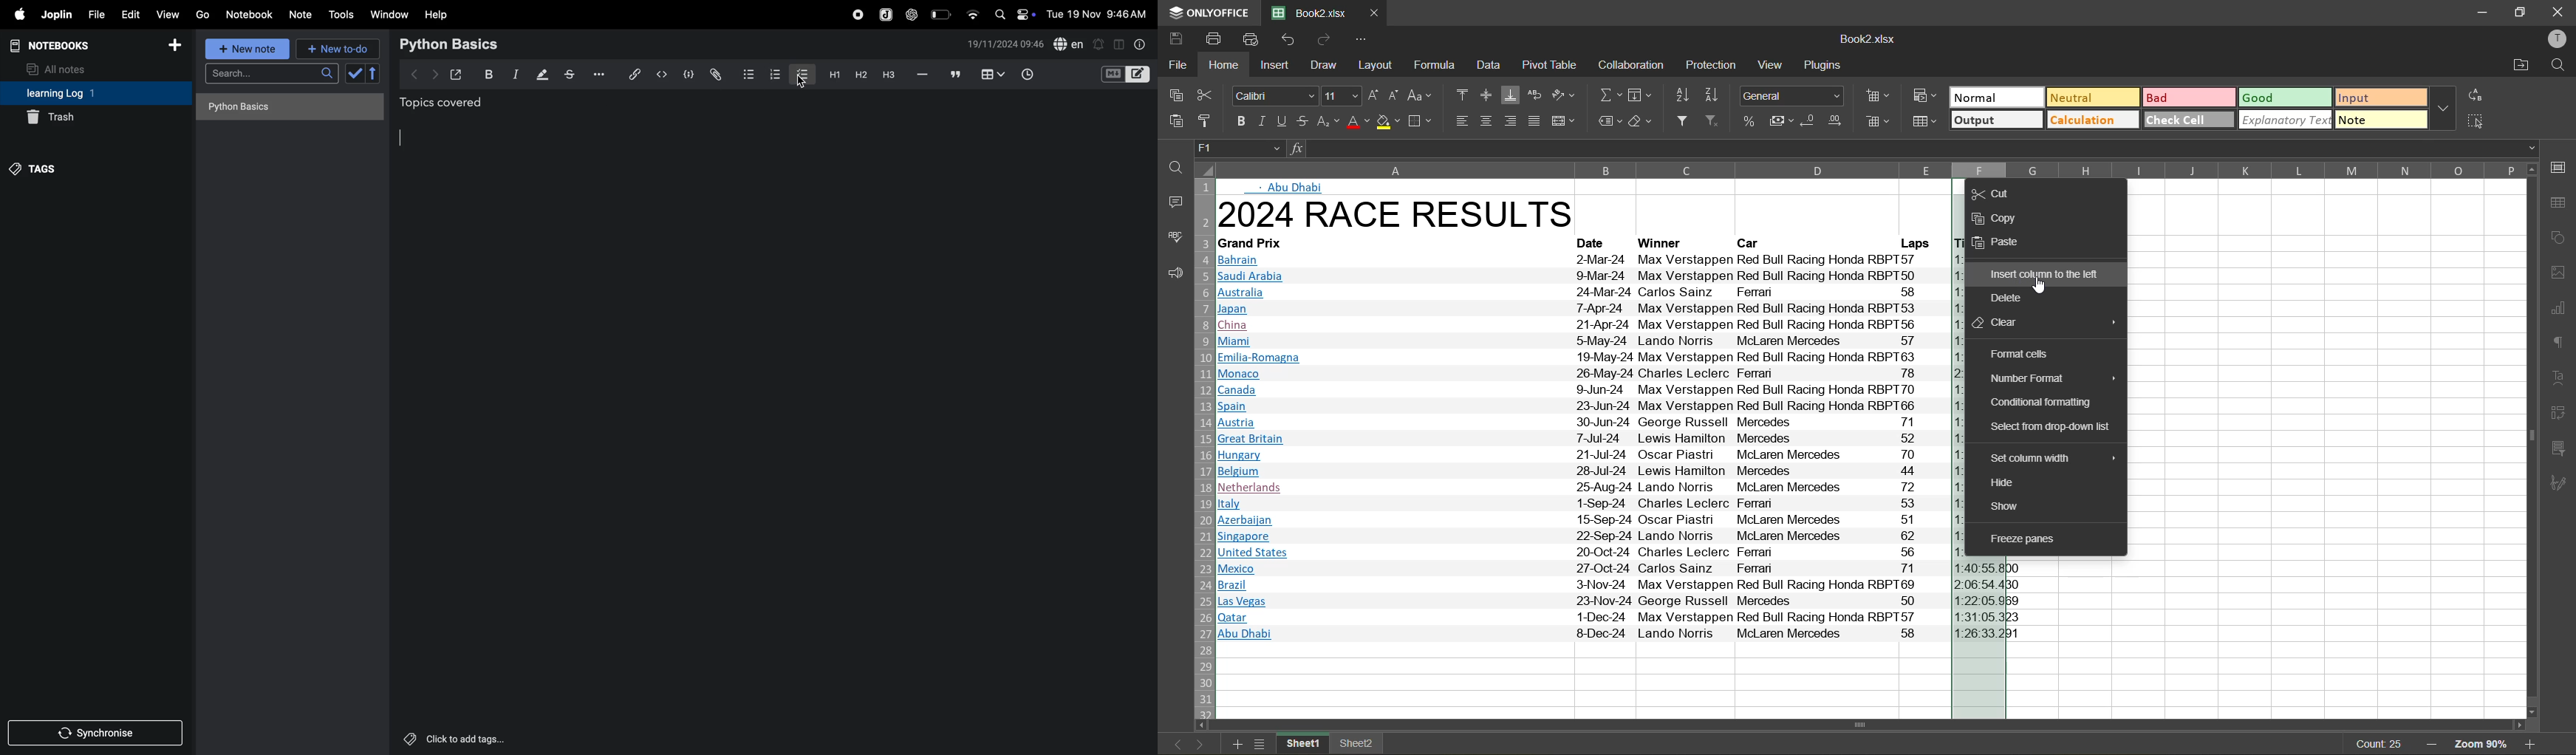 The image size is (2576, 756). Describe the element at coordinates (2381, 98) in the screenshot. I see `input` at that location.